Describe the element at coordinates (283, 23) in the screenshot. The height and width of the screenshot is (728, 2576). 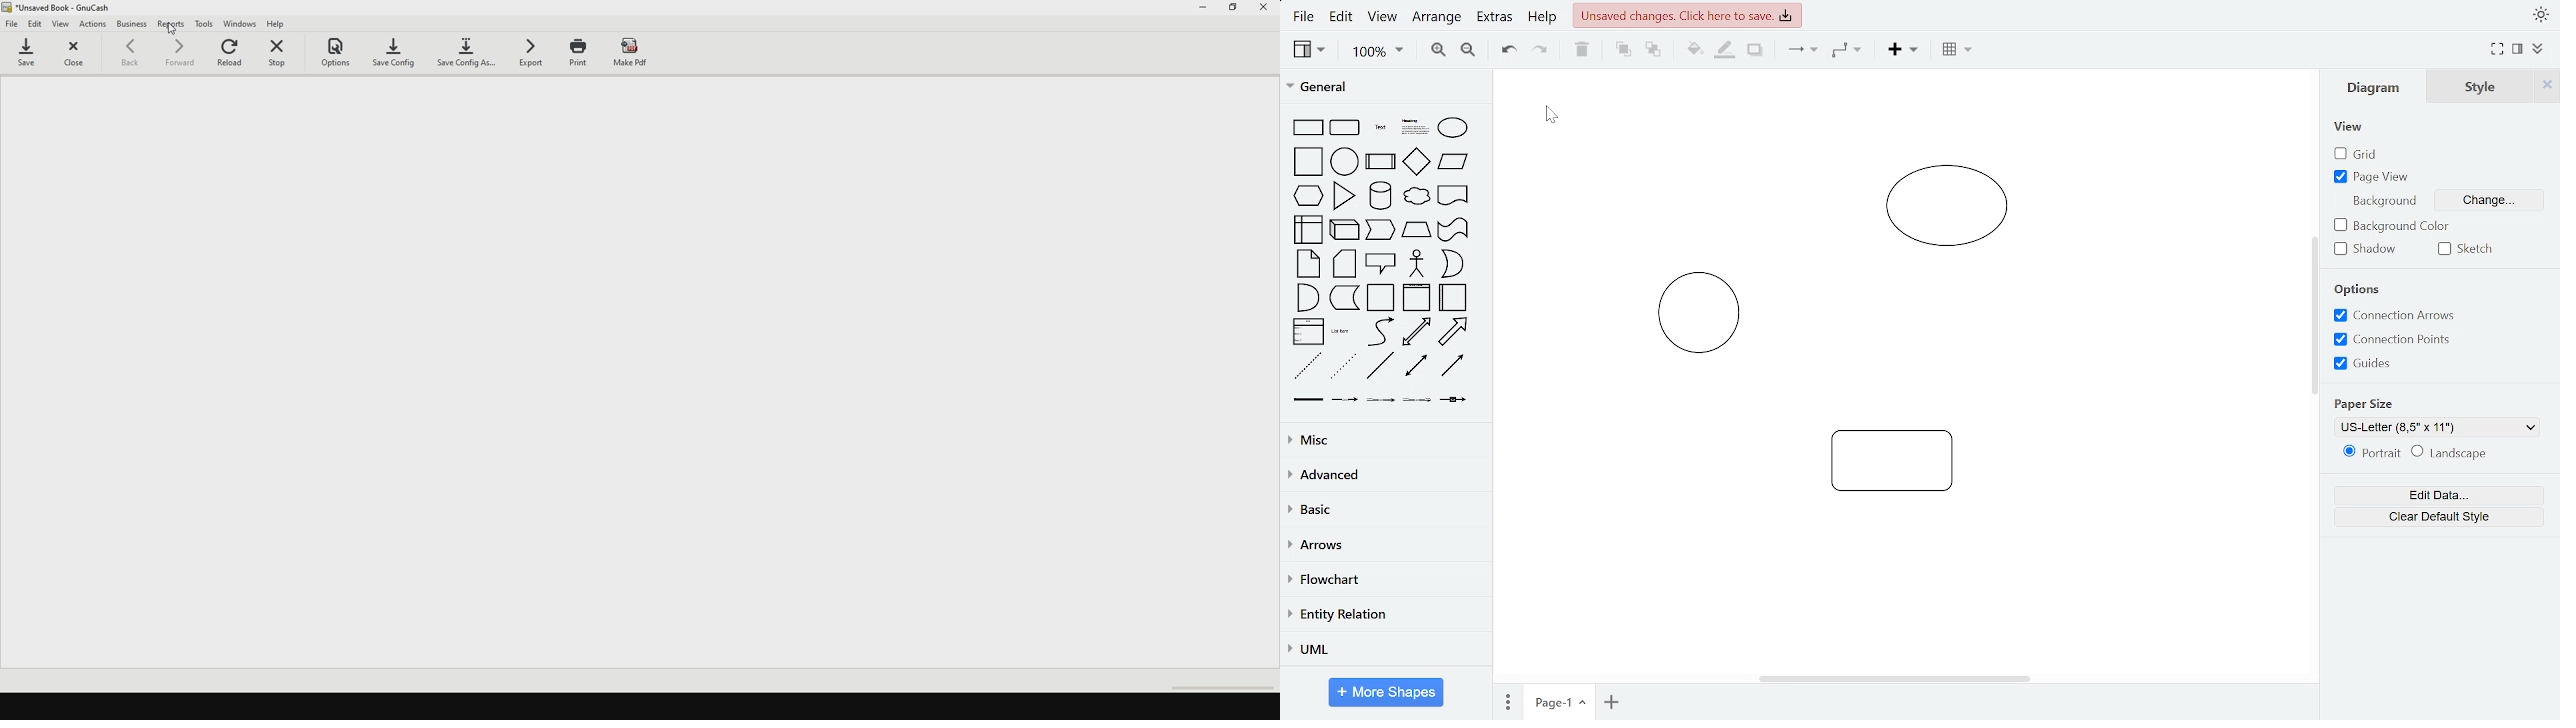
I see `help` at that location.